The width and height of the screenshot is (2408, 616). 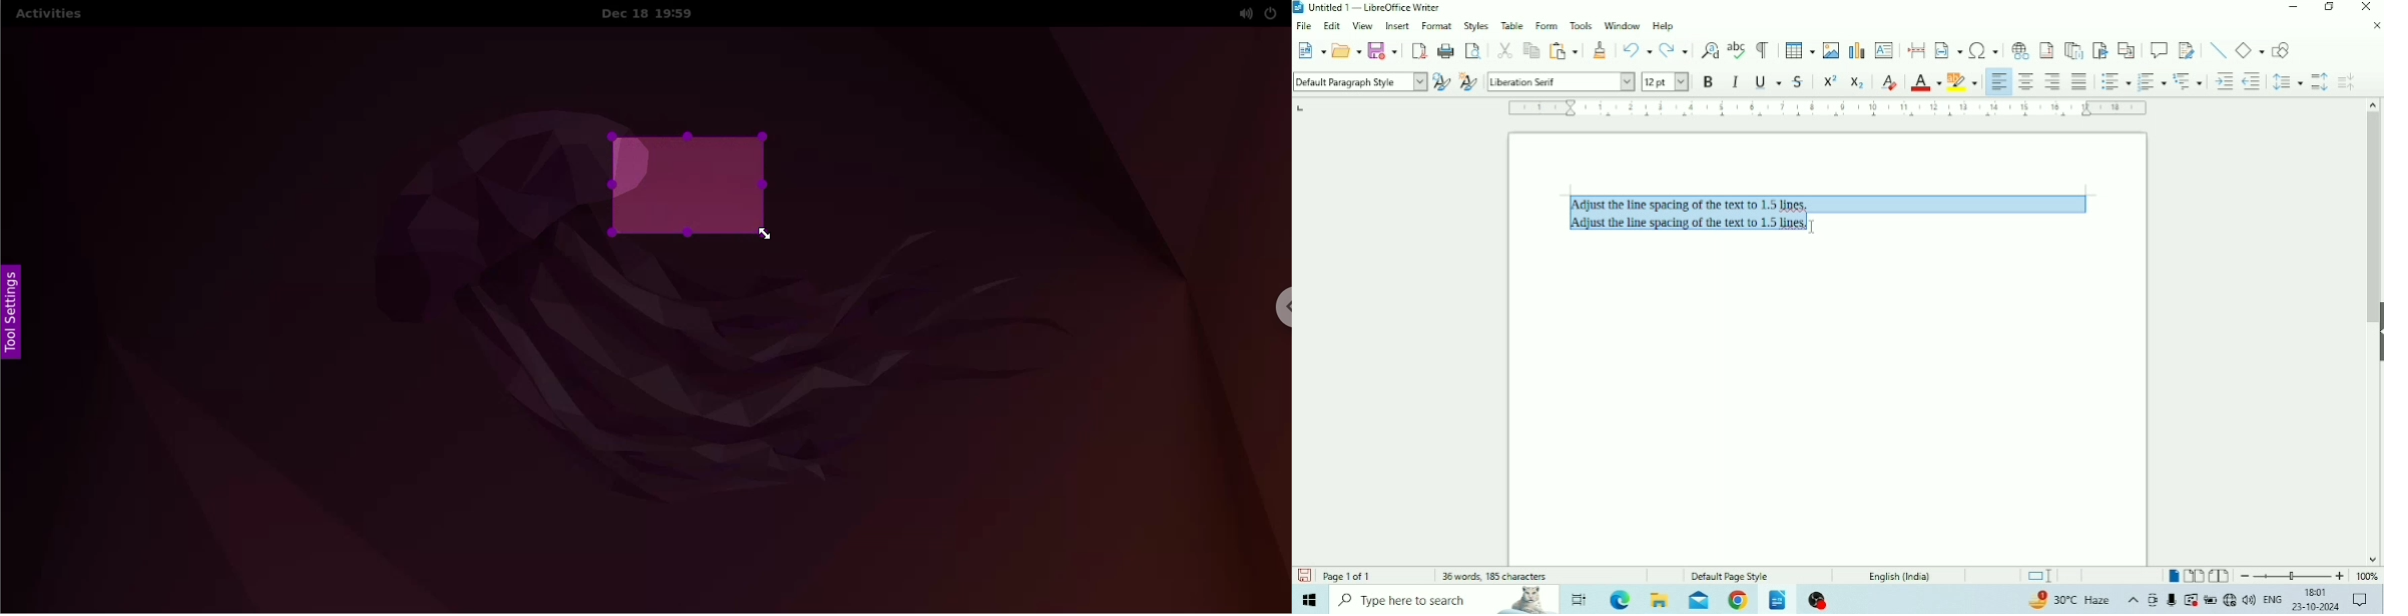 I want to click on Redo, so click(x=1674, y=50).